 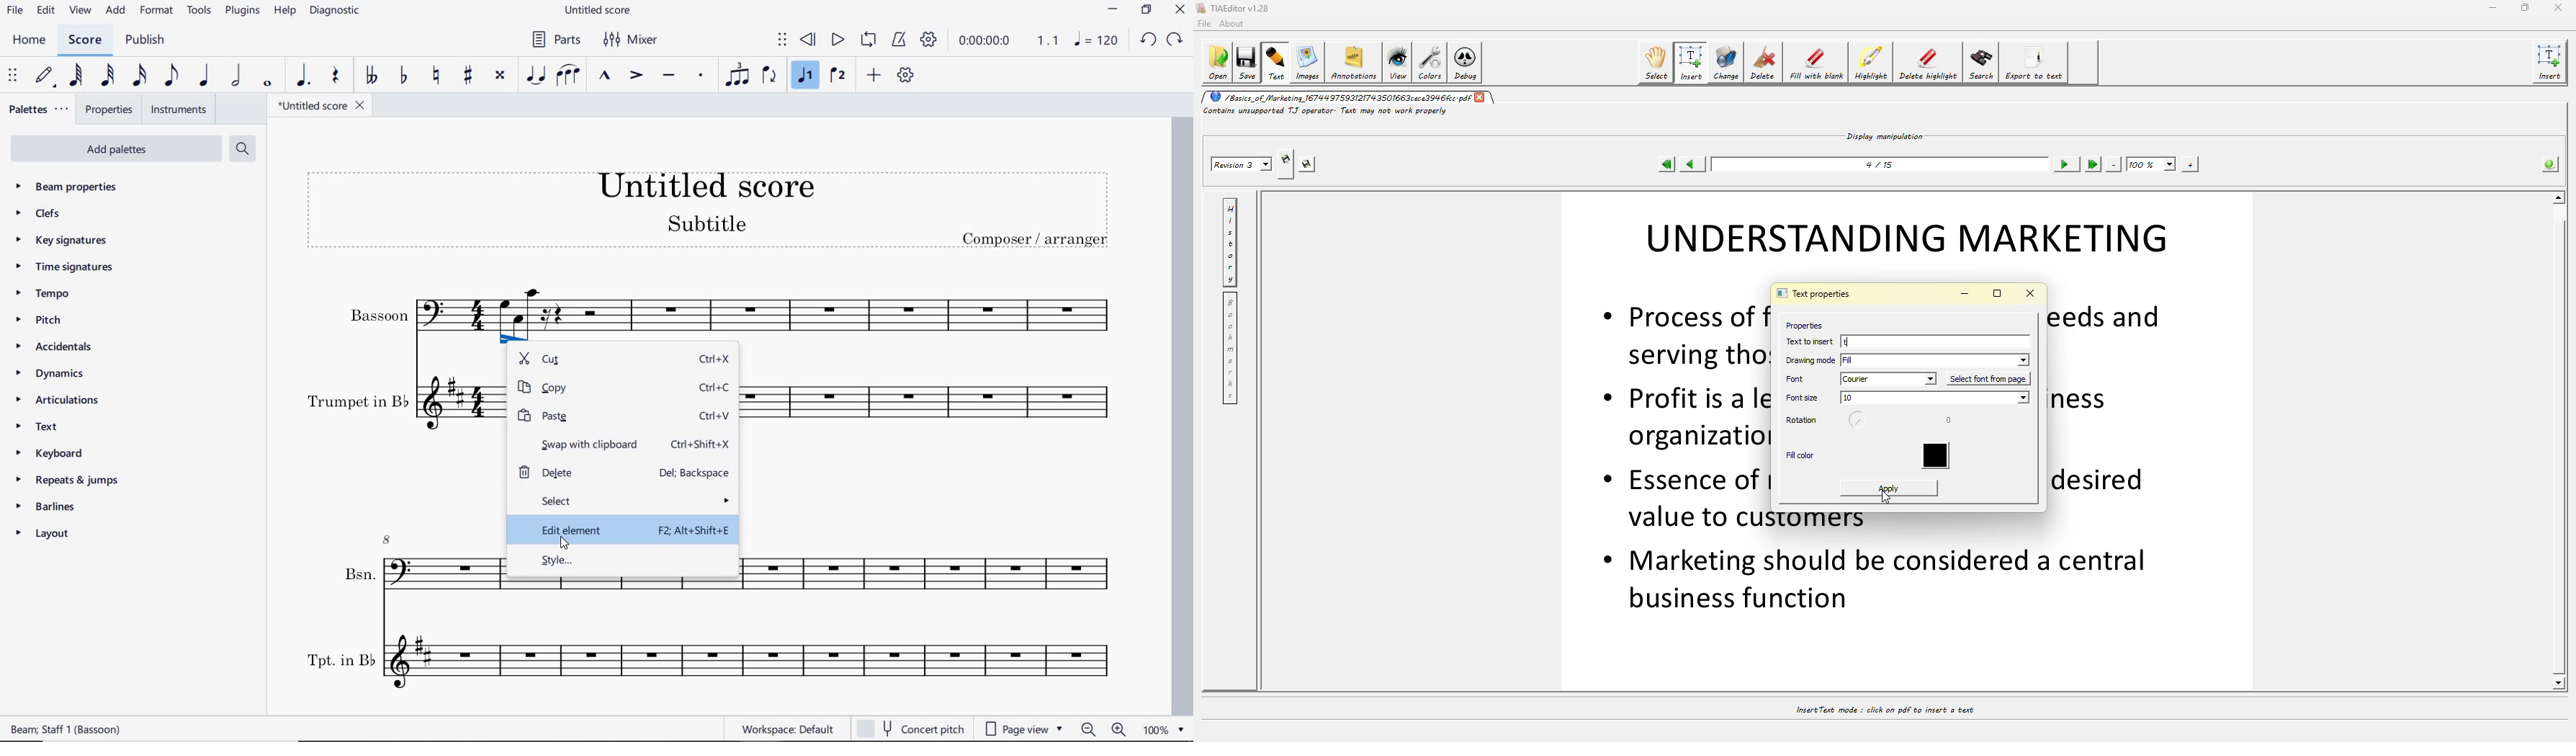 What do you see at coordinates (38, 109) in the screenshot?
I see `palettes` at bounding box center [38, 109].